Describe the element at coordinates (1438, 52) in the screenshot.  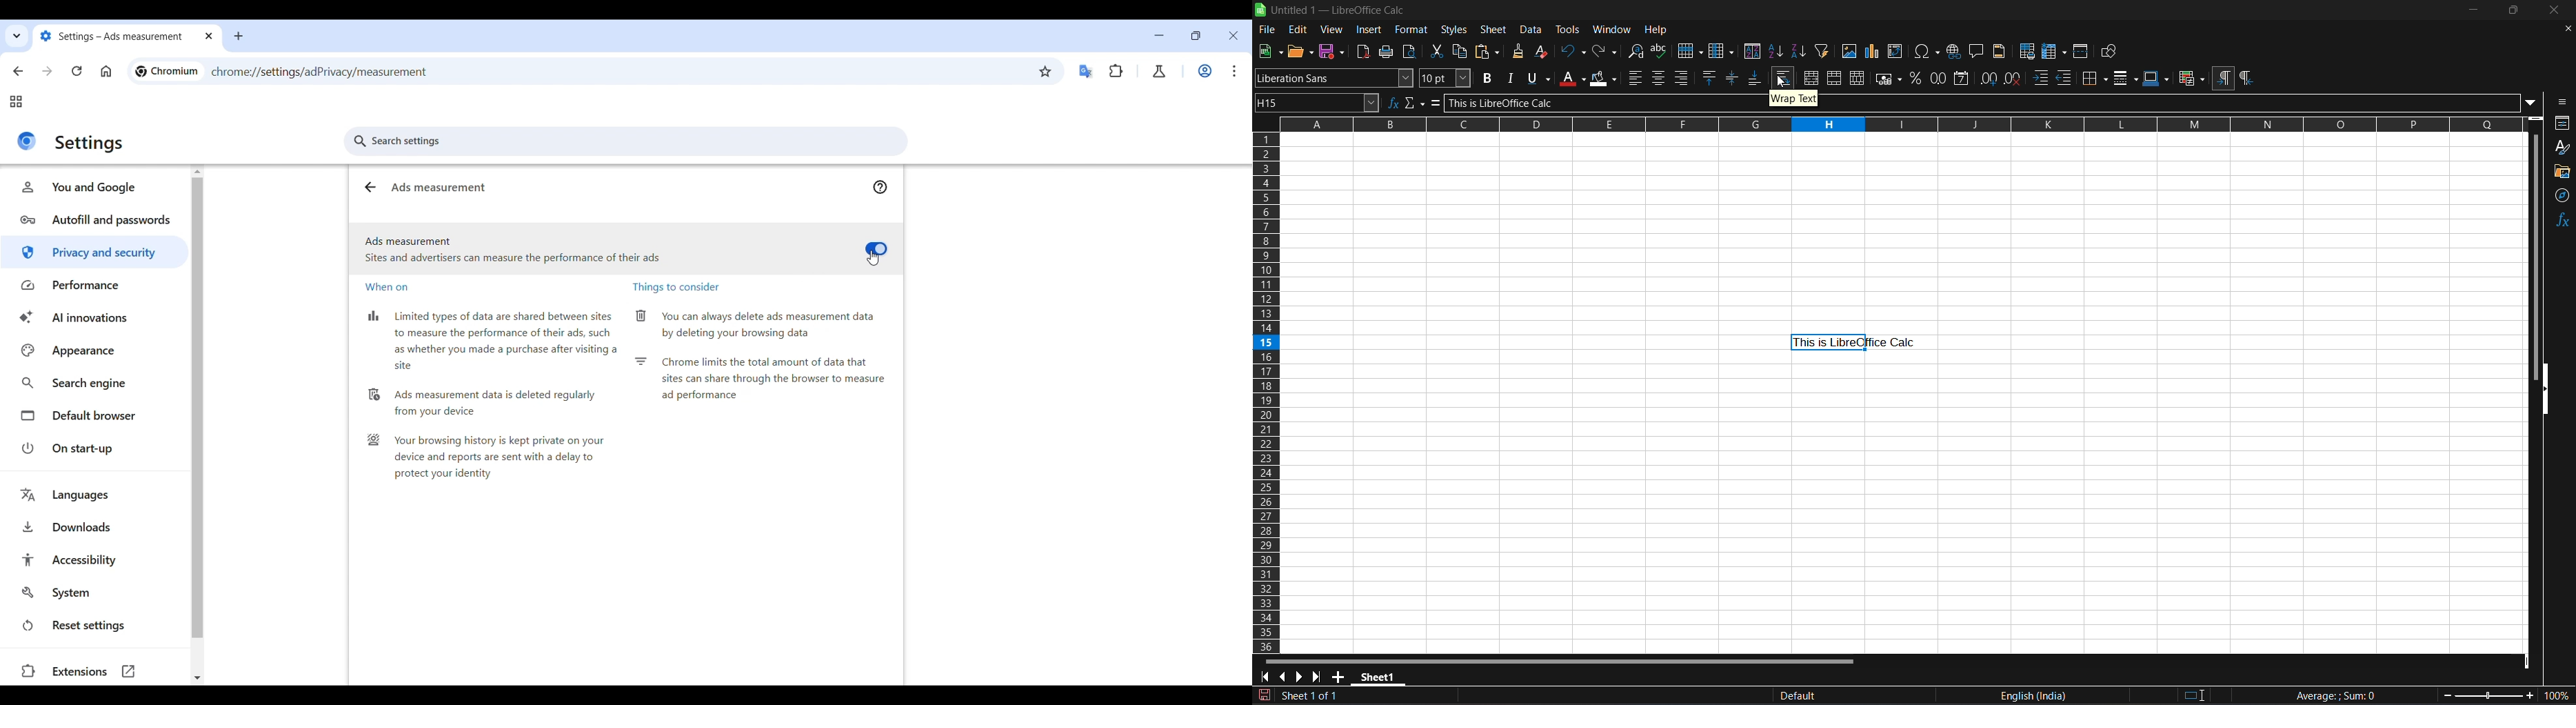
I see `cut` at that location.